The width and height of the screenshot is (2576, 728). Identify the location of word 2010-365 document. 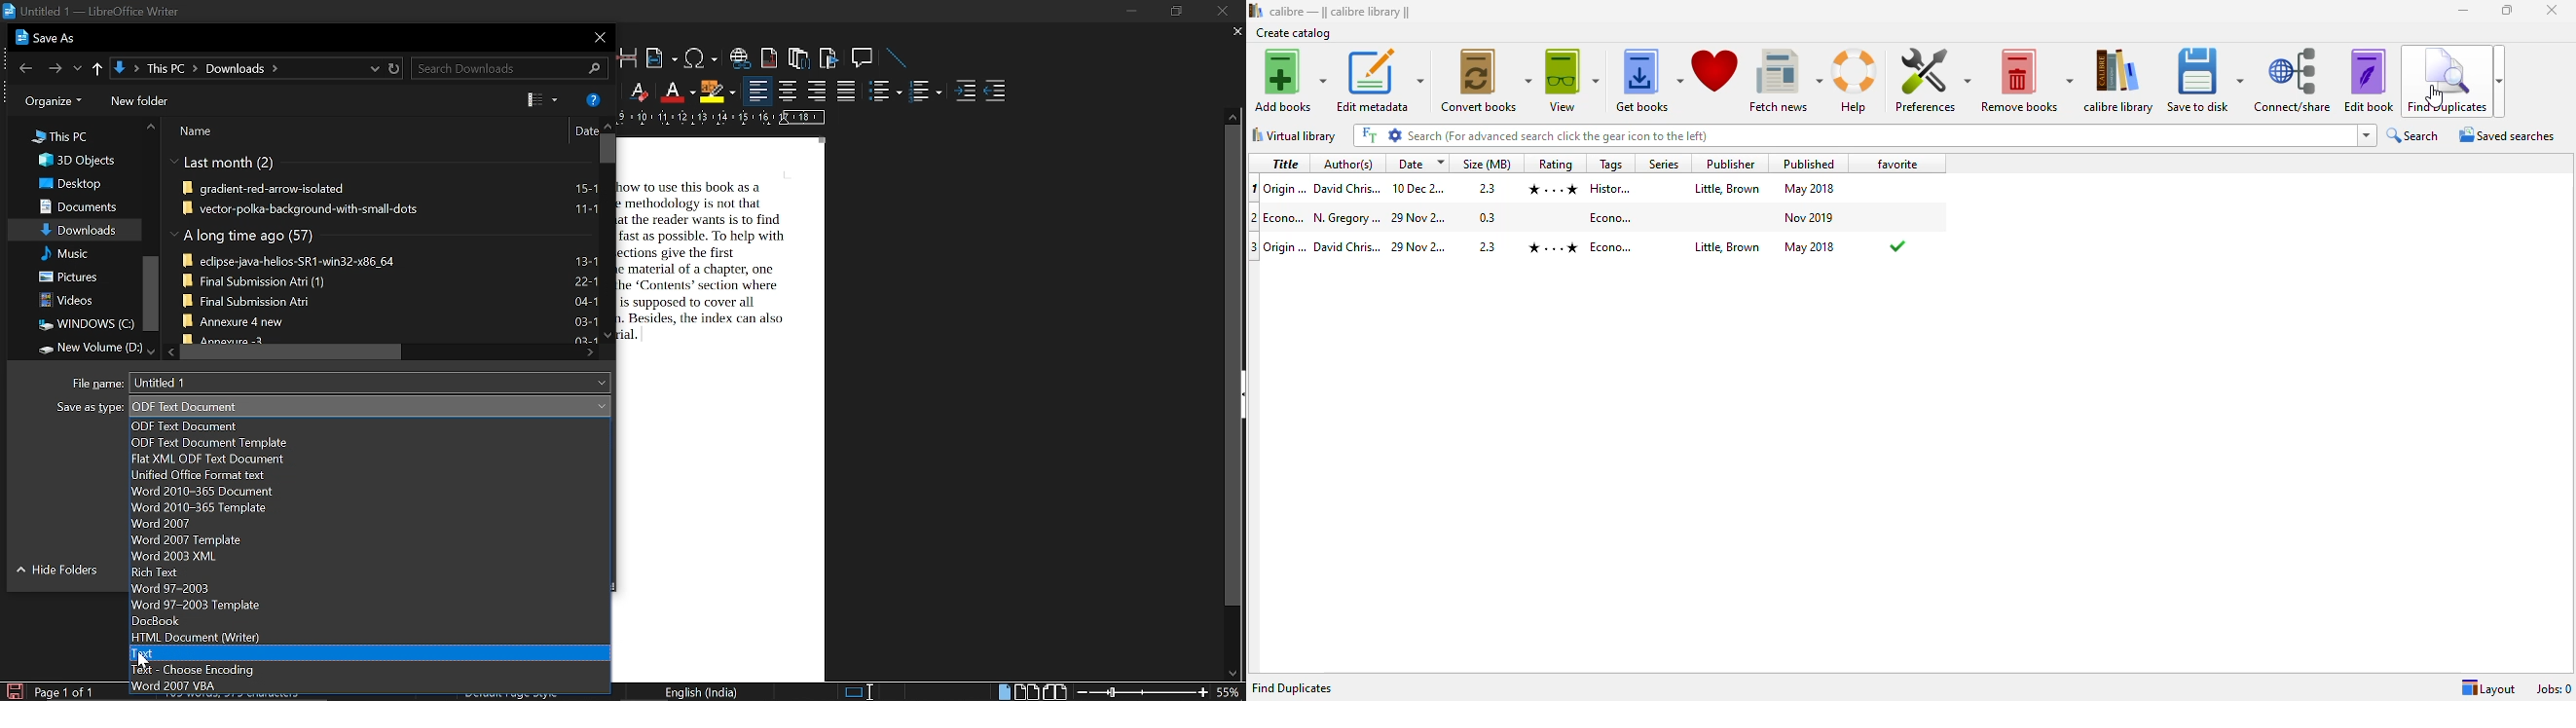
(369, 507).